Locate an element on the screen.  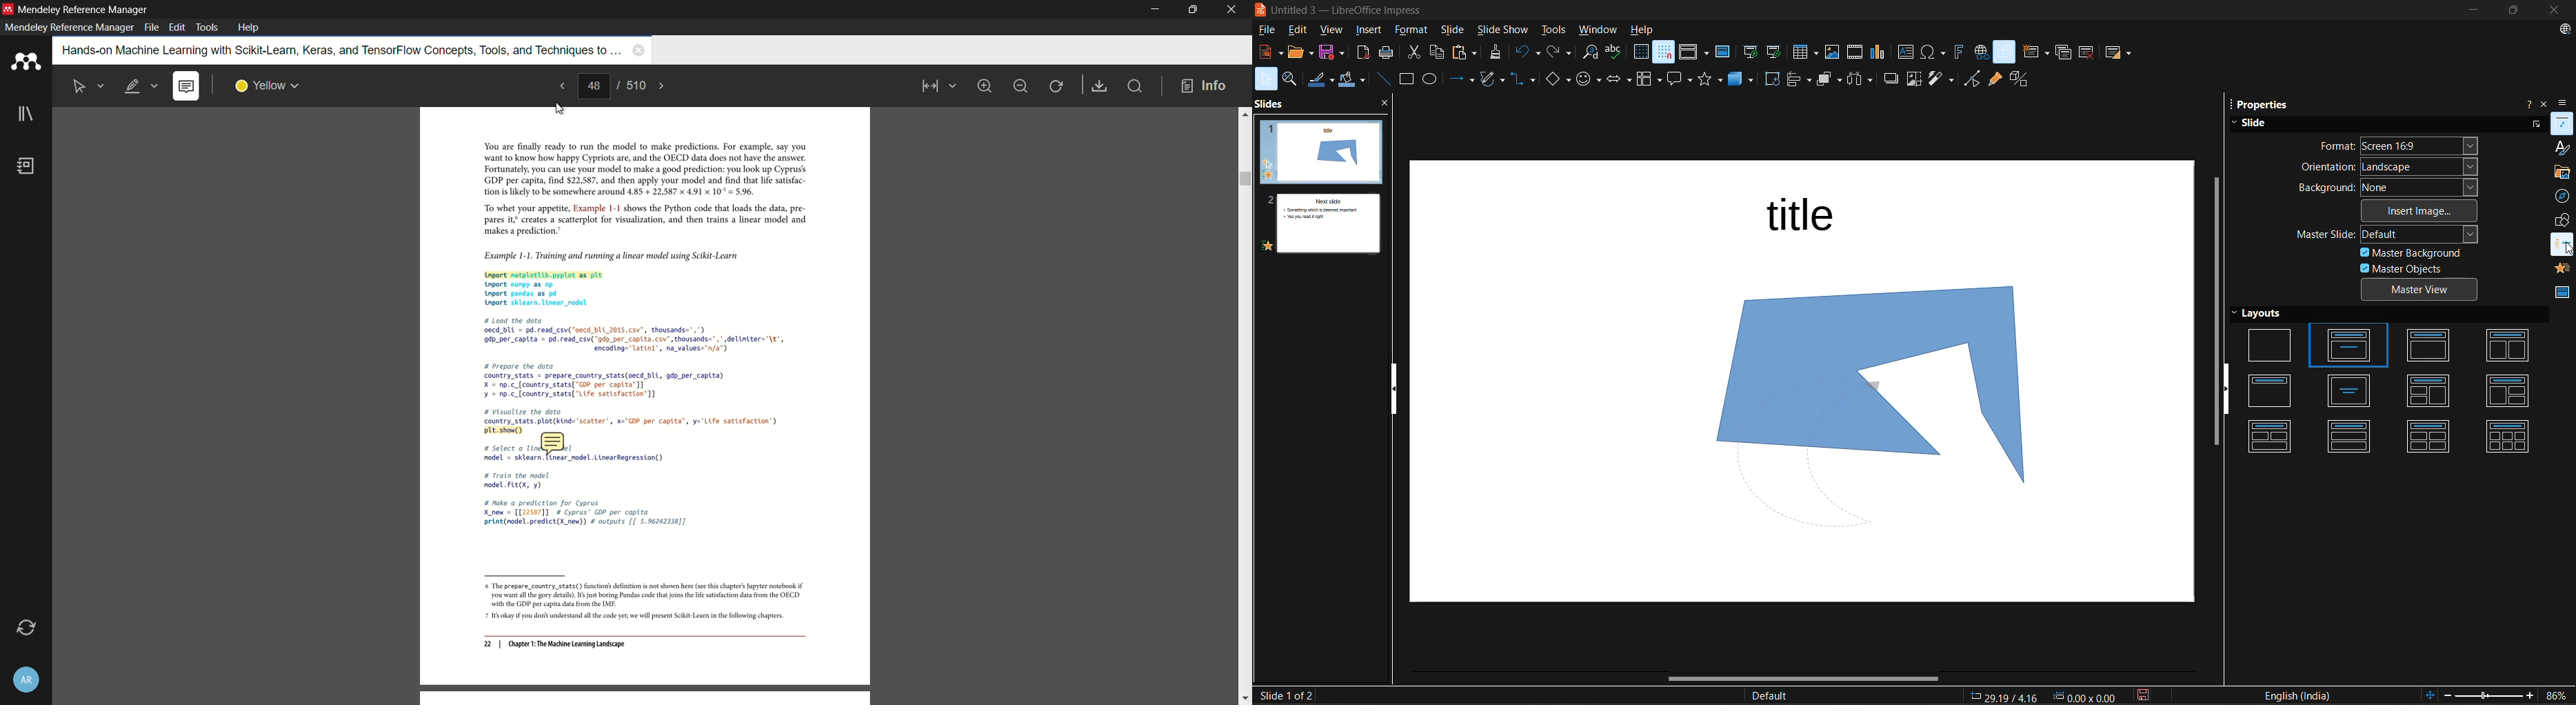
symbol shapes is located at coordinates (1590, 78).